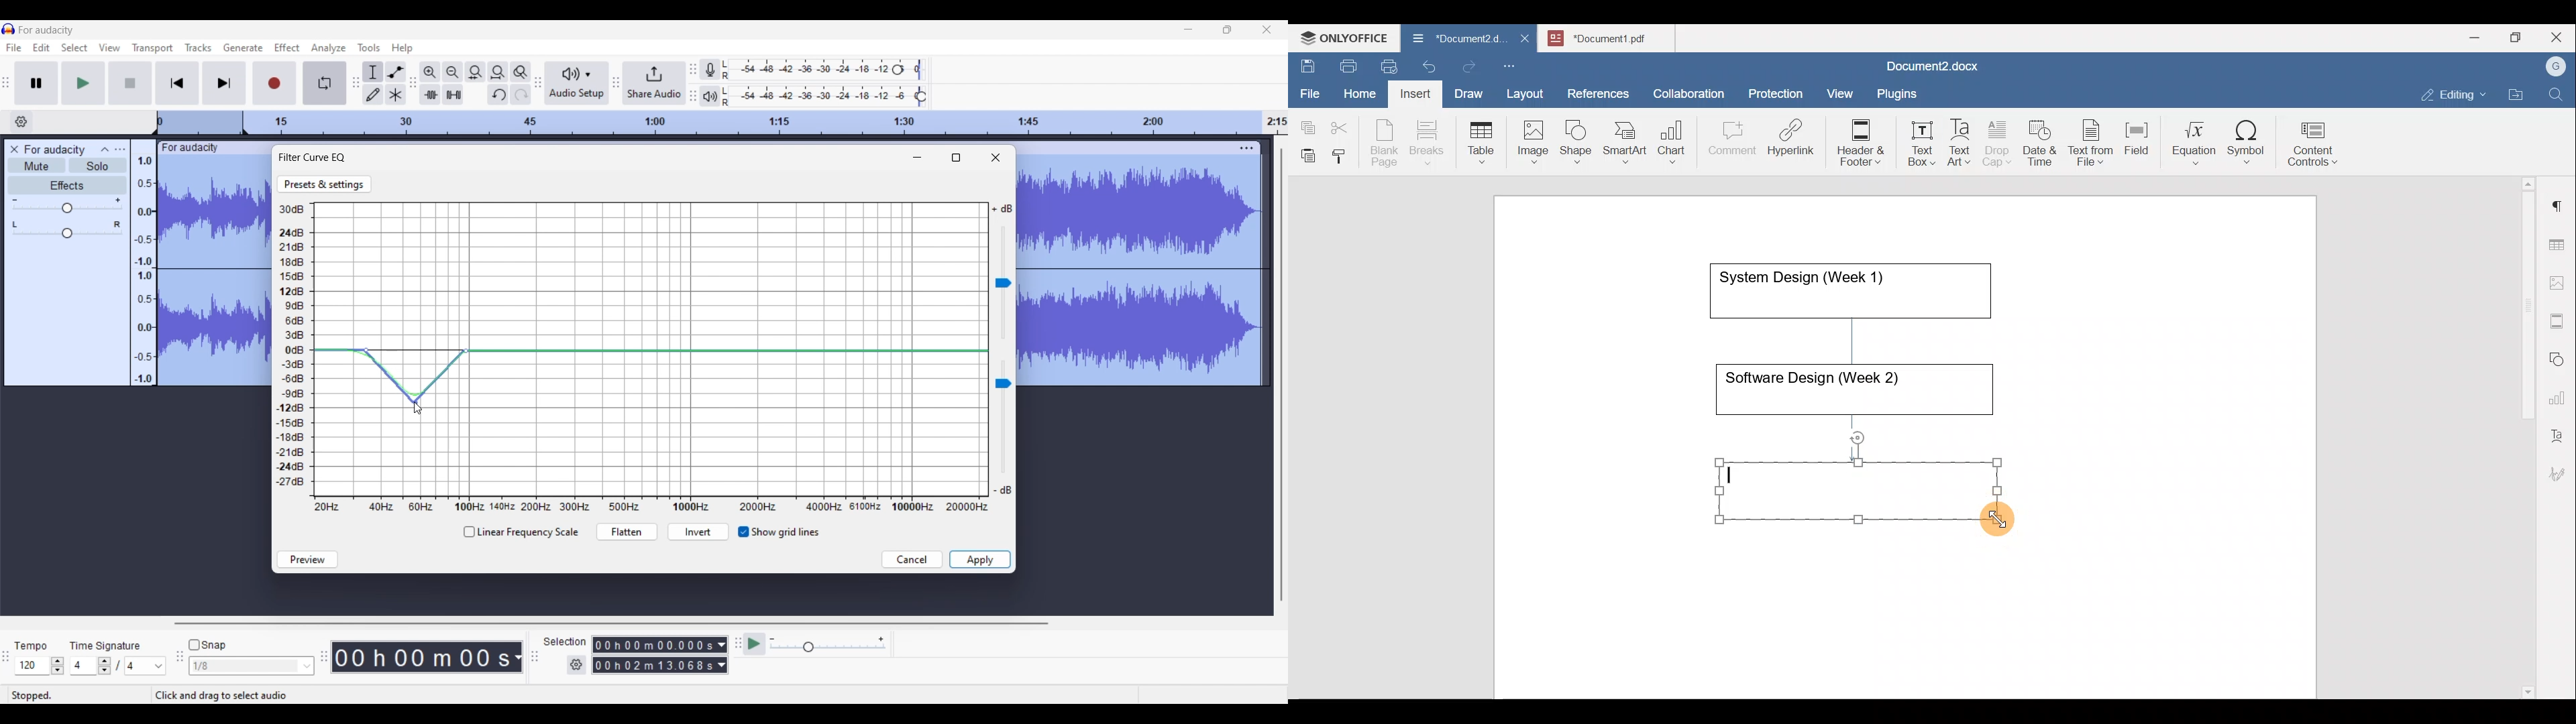  Describe the element at coordinates (286, 46) in the screenshot. I see `Effect menu` at that location.